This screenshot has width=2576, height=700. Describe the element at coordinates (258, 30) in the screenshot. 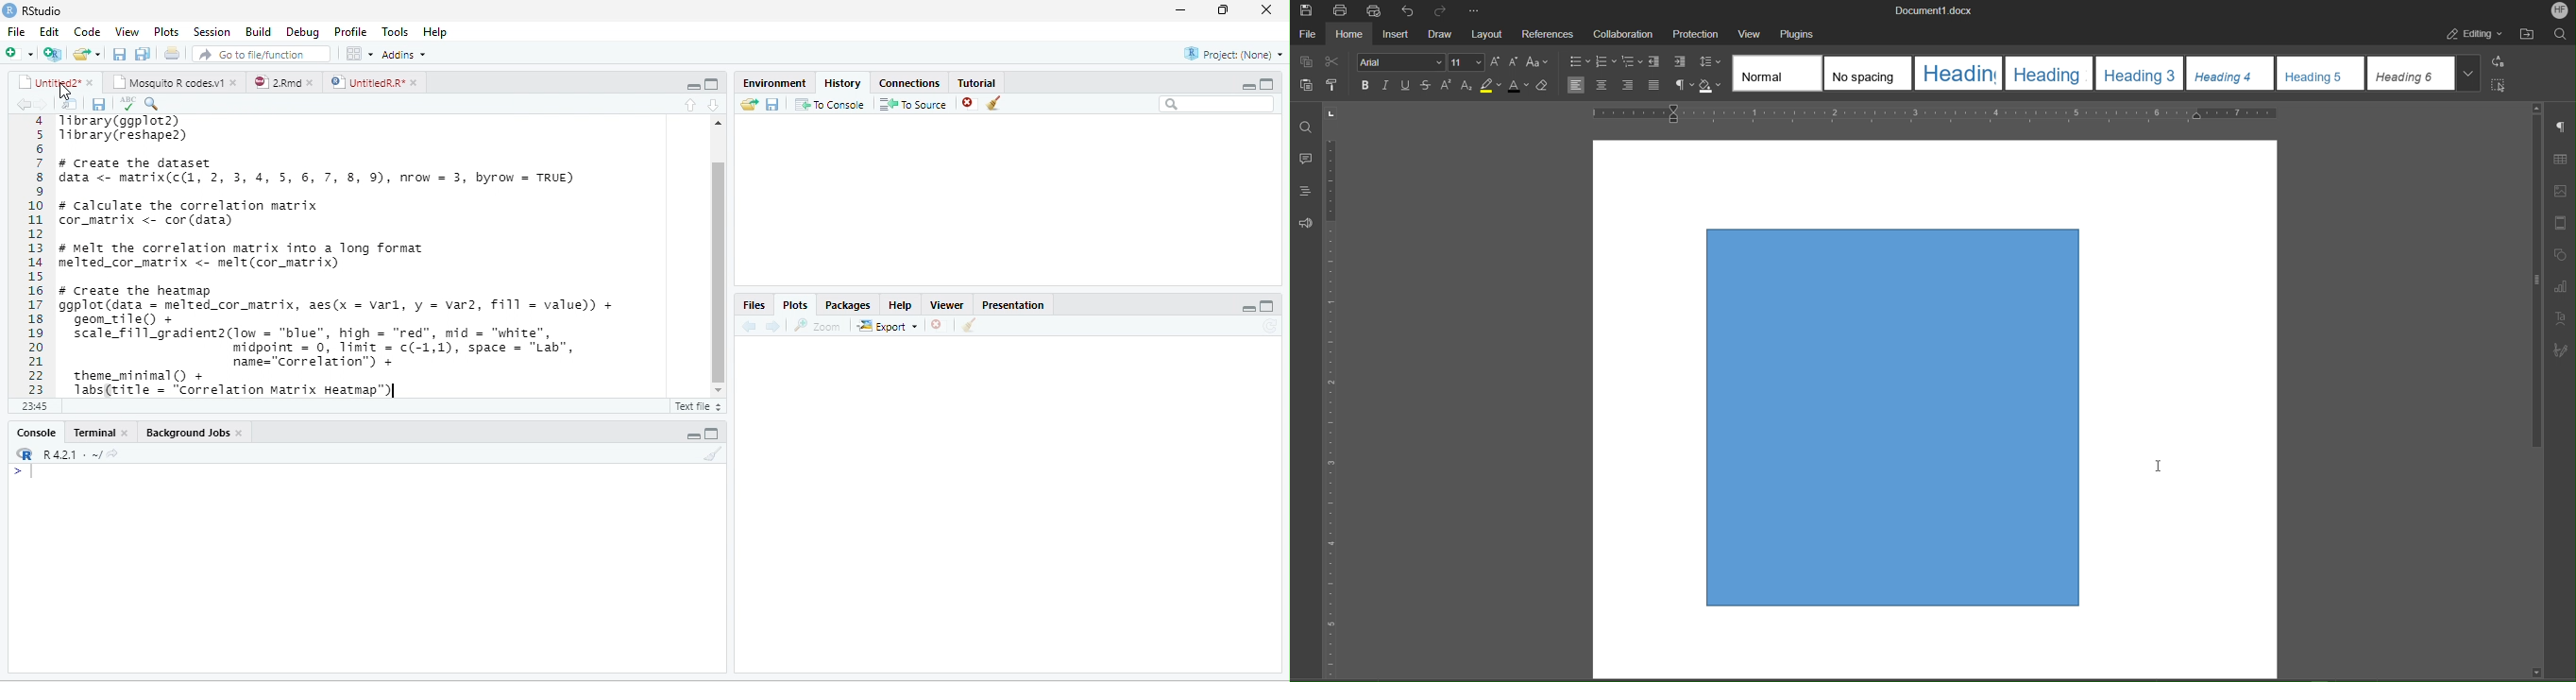

I see `build` at that location.